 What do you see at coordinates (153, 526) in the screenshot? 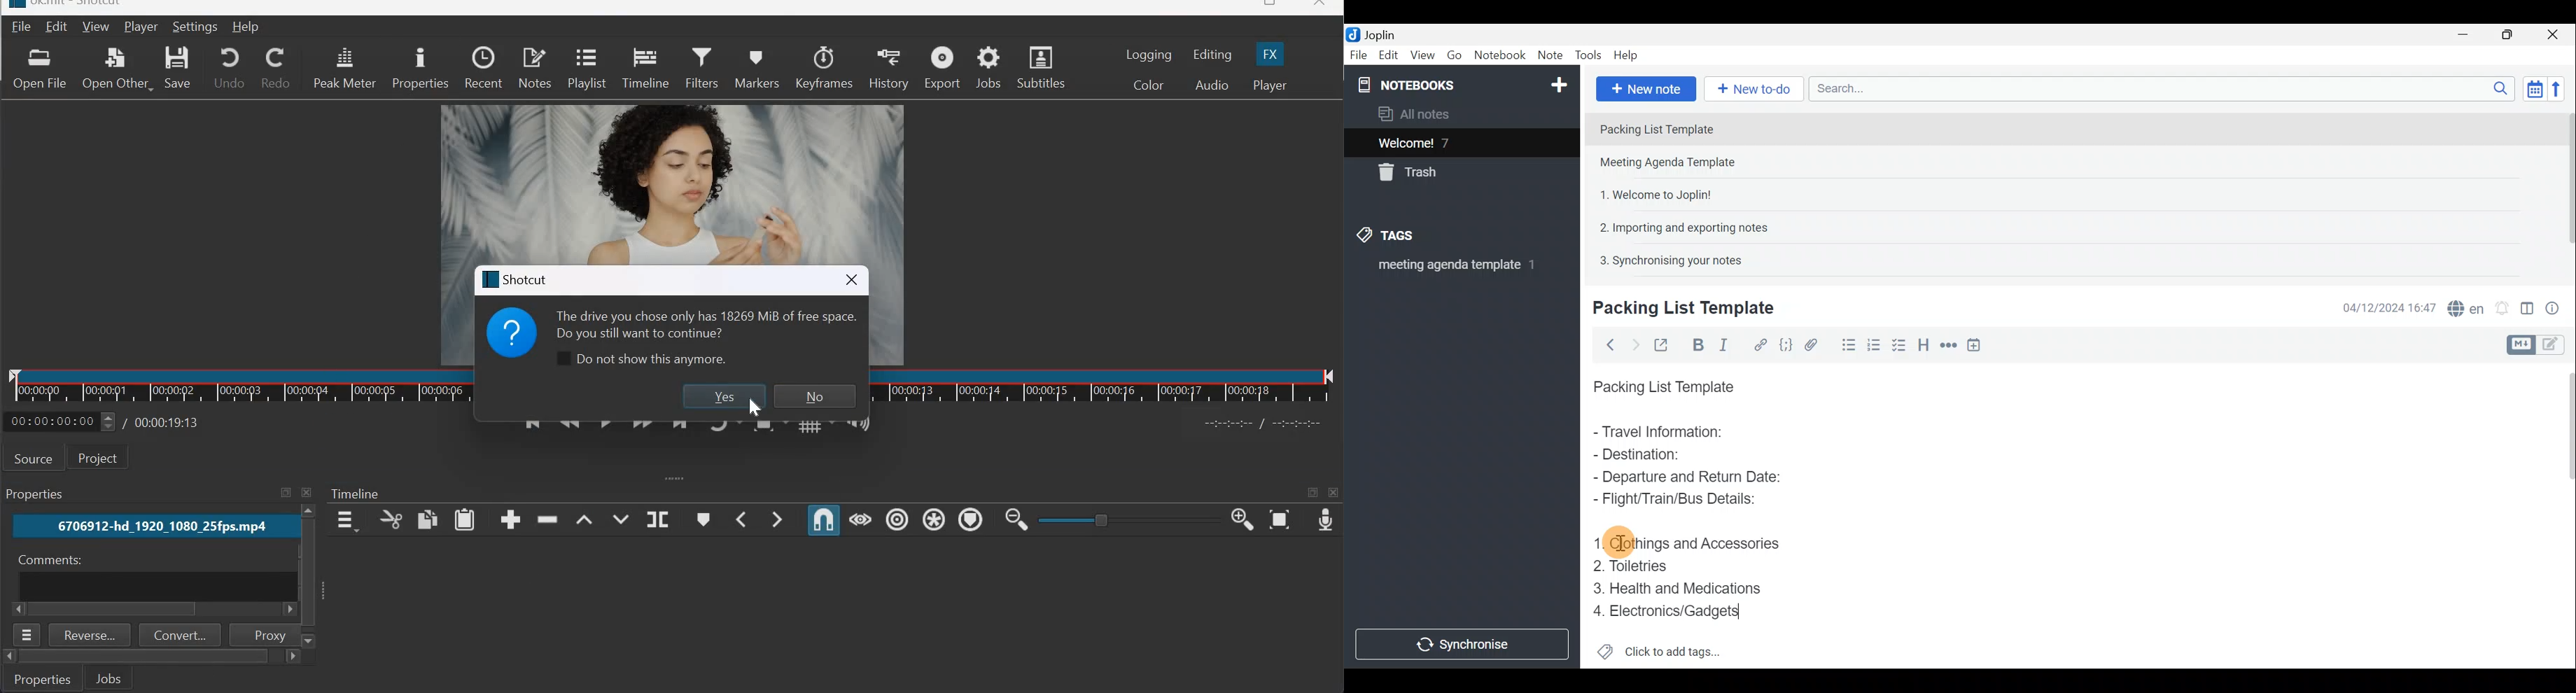
I see `mp4 file` at bounding box center [153, 526].